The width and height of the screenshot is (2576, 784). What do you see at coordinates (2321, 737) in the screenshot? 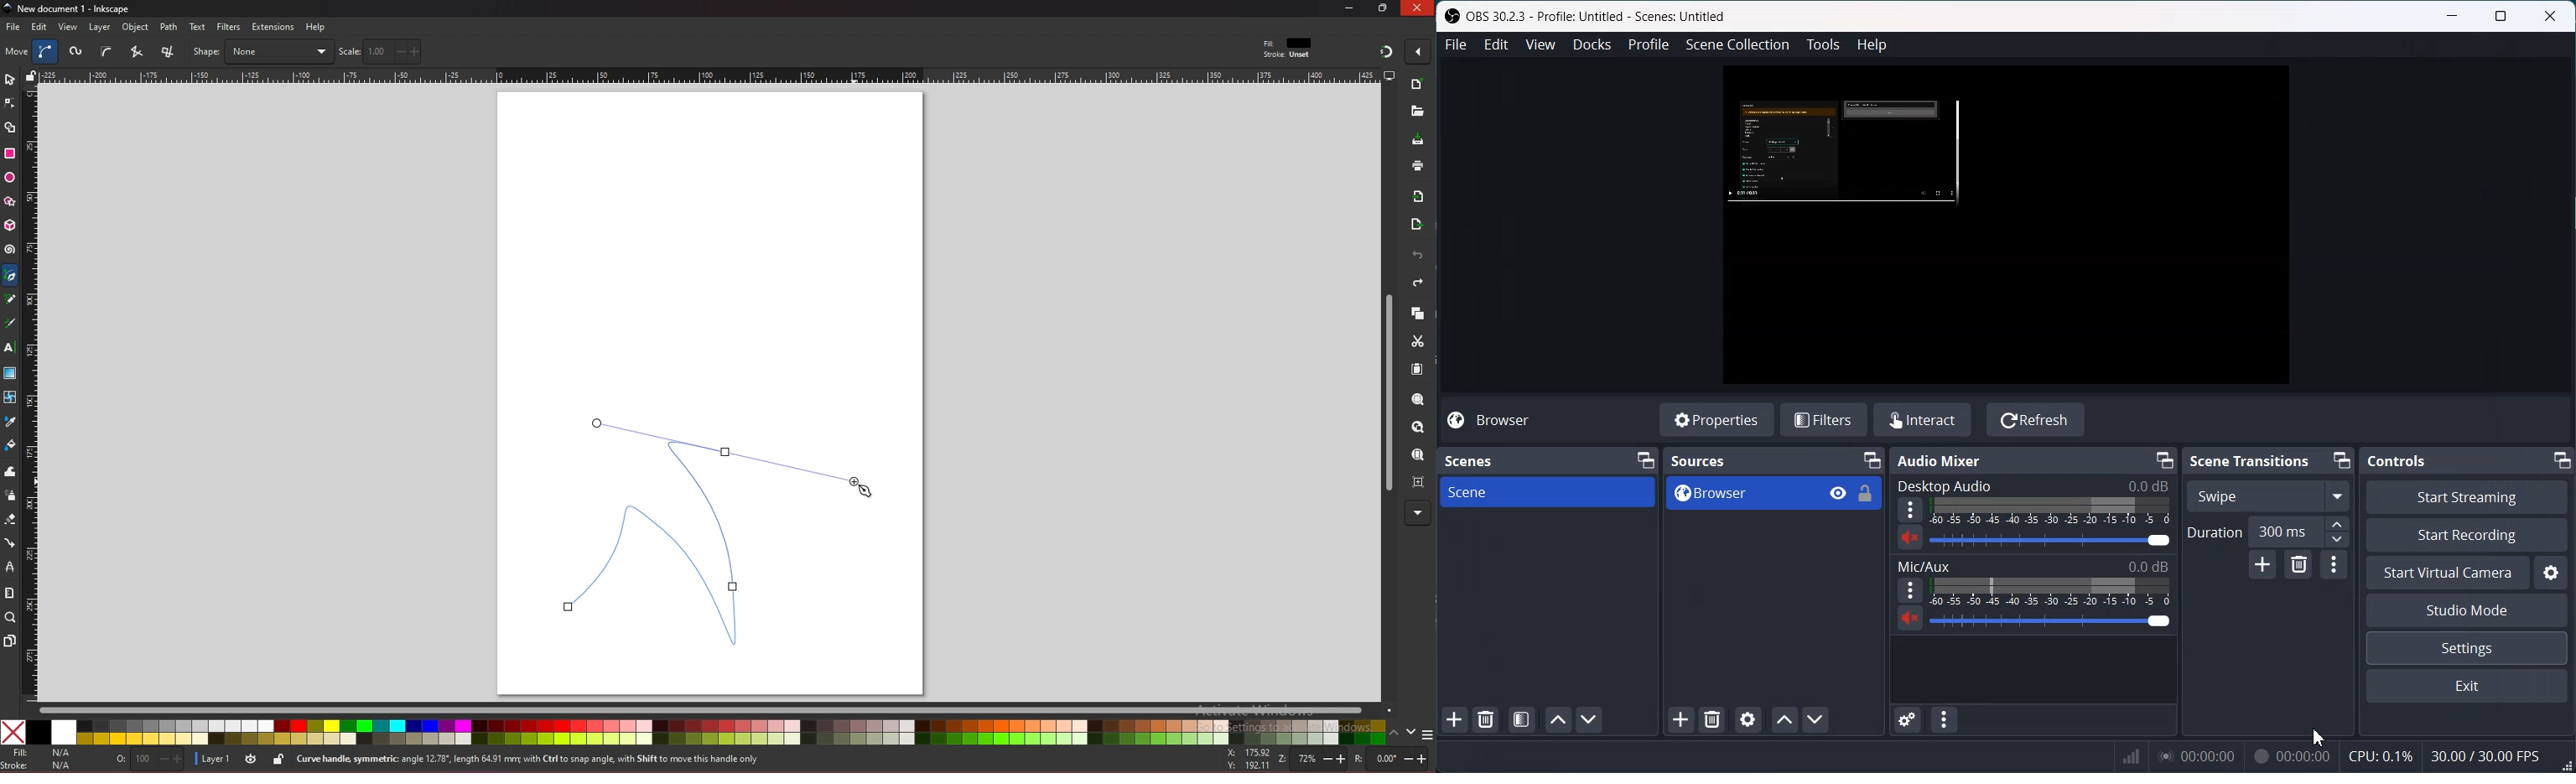
I see `Cursor` at bounding box center [2321, 737].